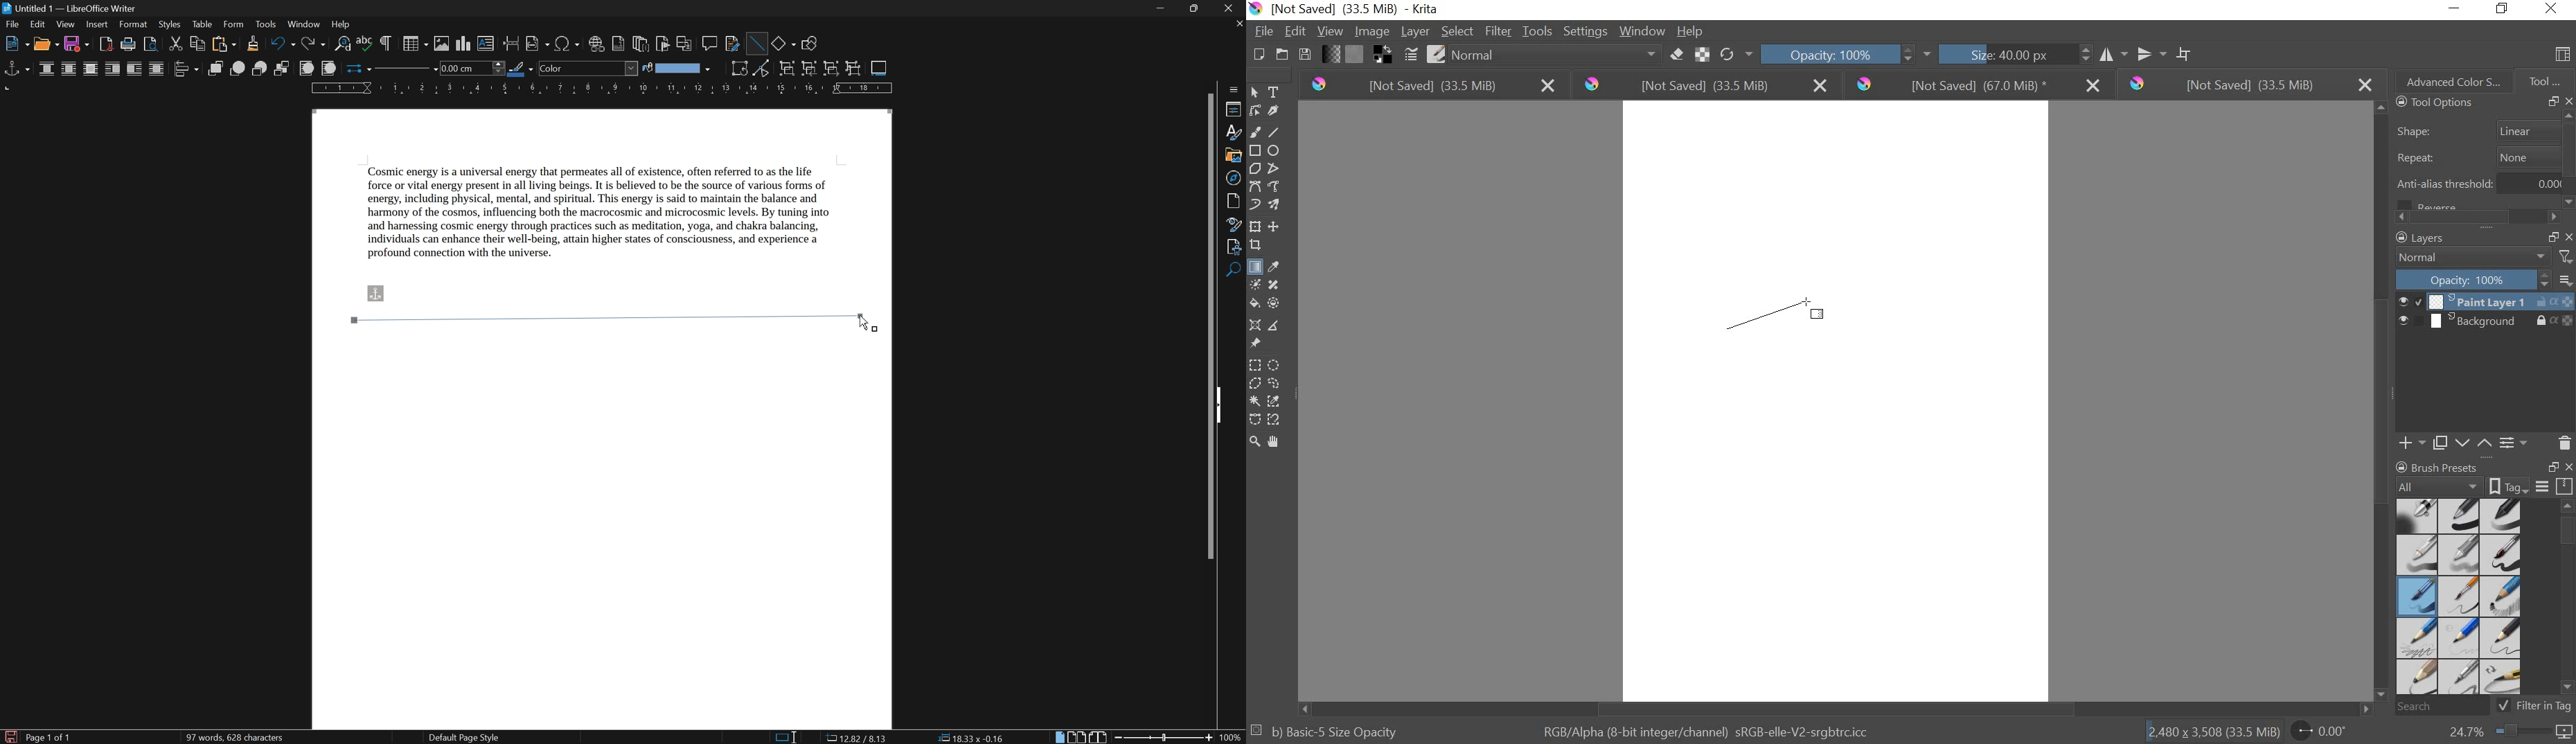  Describe the element at coordinates (261, 69) in the screenshot. I see `back one` at that location.